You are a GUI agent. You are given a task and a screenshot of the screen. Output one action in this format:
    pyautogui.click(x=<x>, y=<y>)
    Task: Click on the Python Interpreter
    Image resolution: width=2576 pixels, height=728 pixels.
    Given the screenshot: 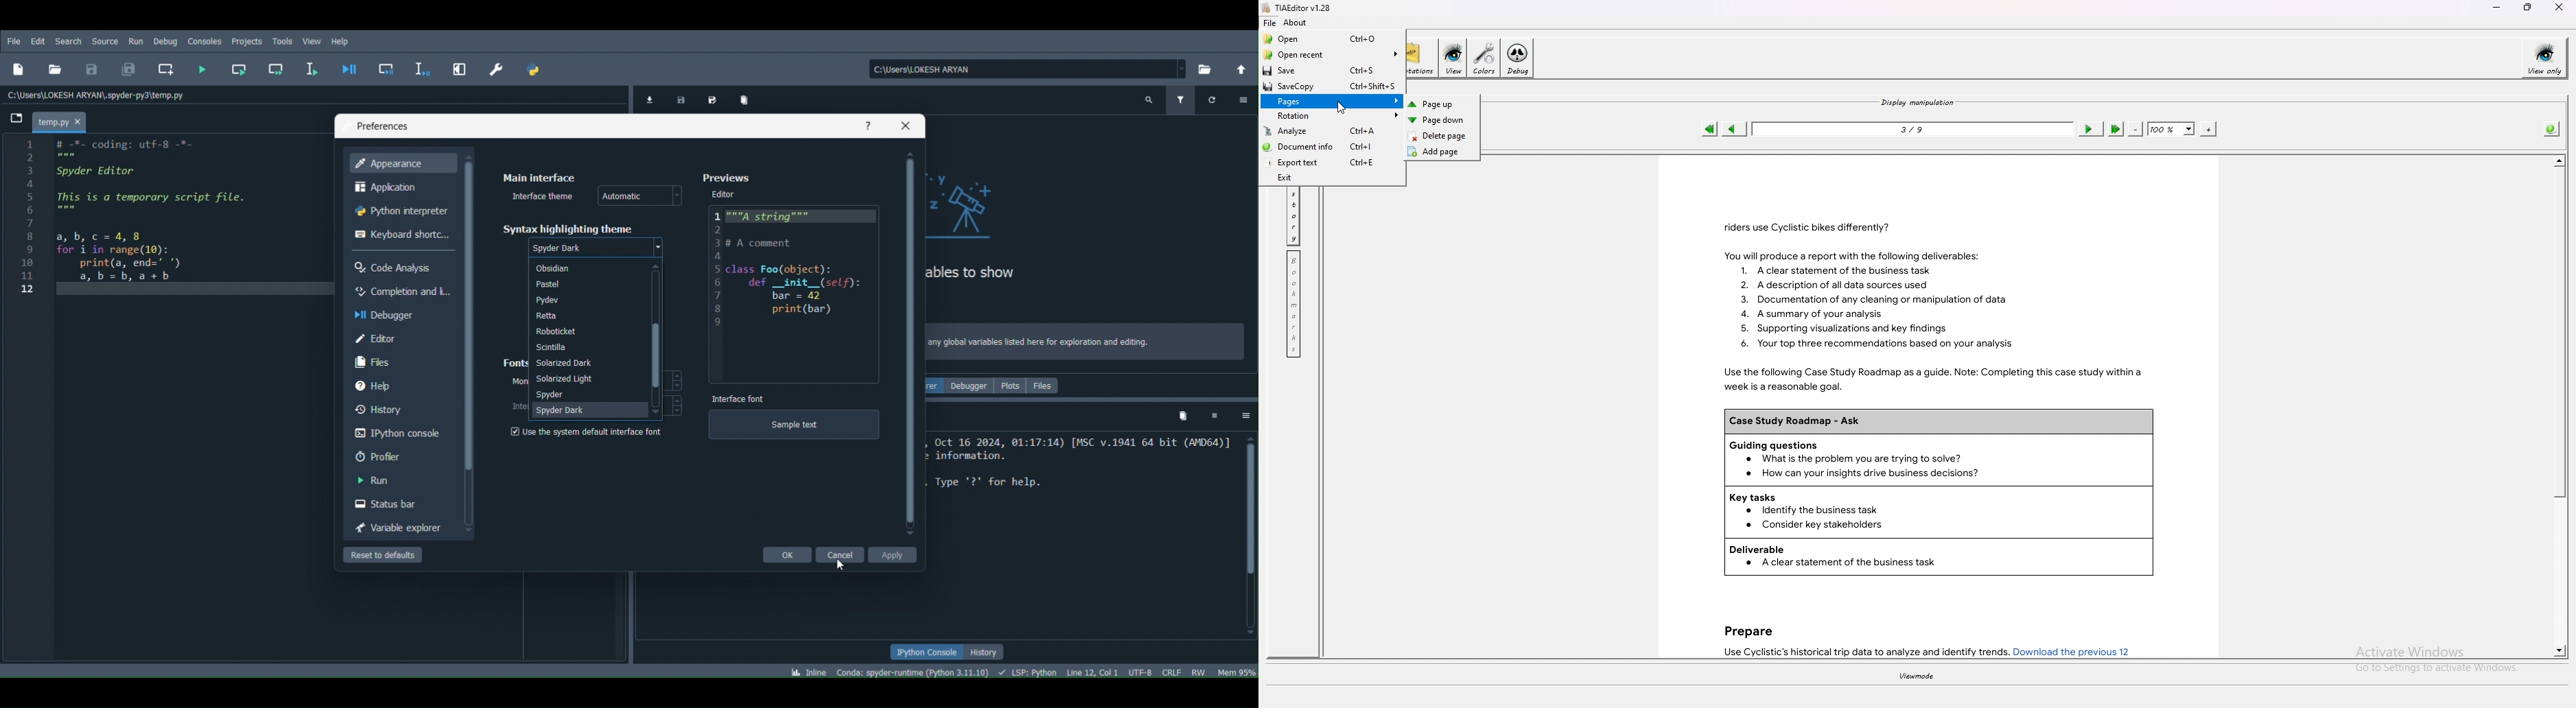 What is the action you would take?
    pyautogui.click(x=403, y=209)
    